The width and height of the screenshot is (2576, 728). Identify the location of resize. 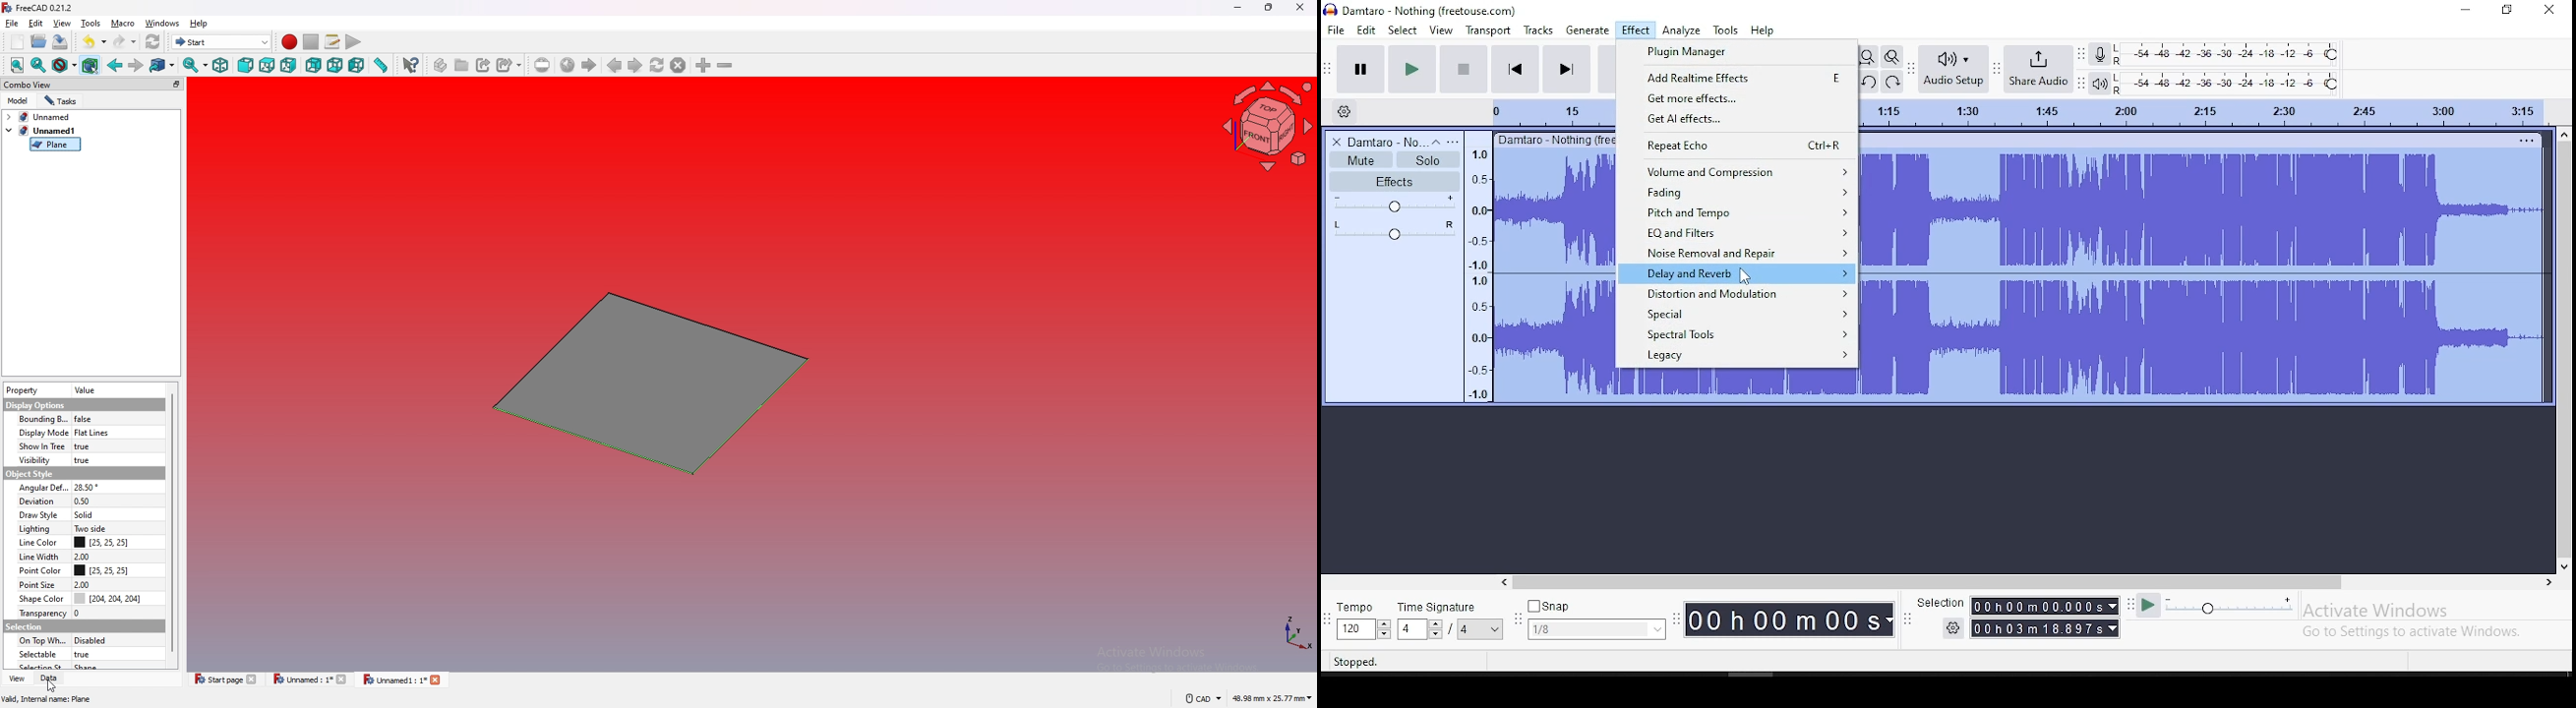
(1270, 8).